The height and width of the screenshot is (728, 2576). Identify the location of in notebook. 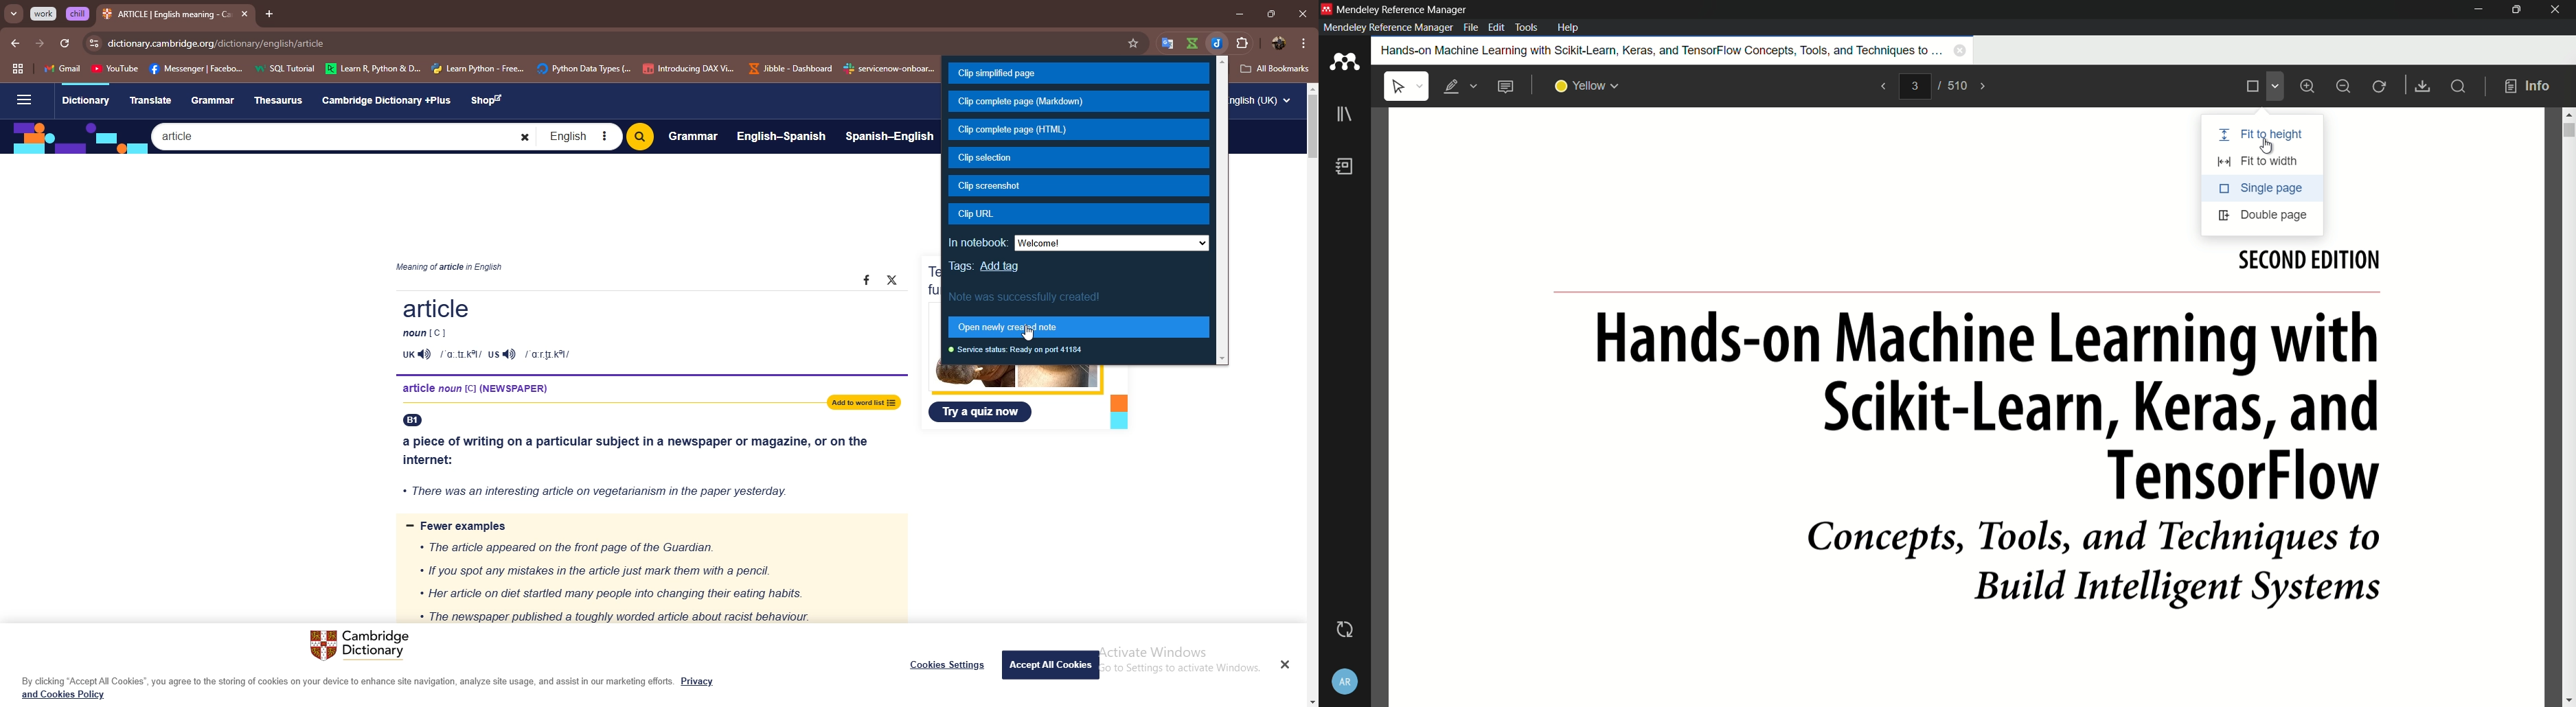
(1077, 242).